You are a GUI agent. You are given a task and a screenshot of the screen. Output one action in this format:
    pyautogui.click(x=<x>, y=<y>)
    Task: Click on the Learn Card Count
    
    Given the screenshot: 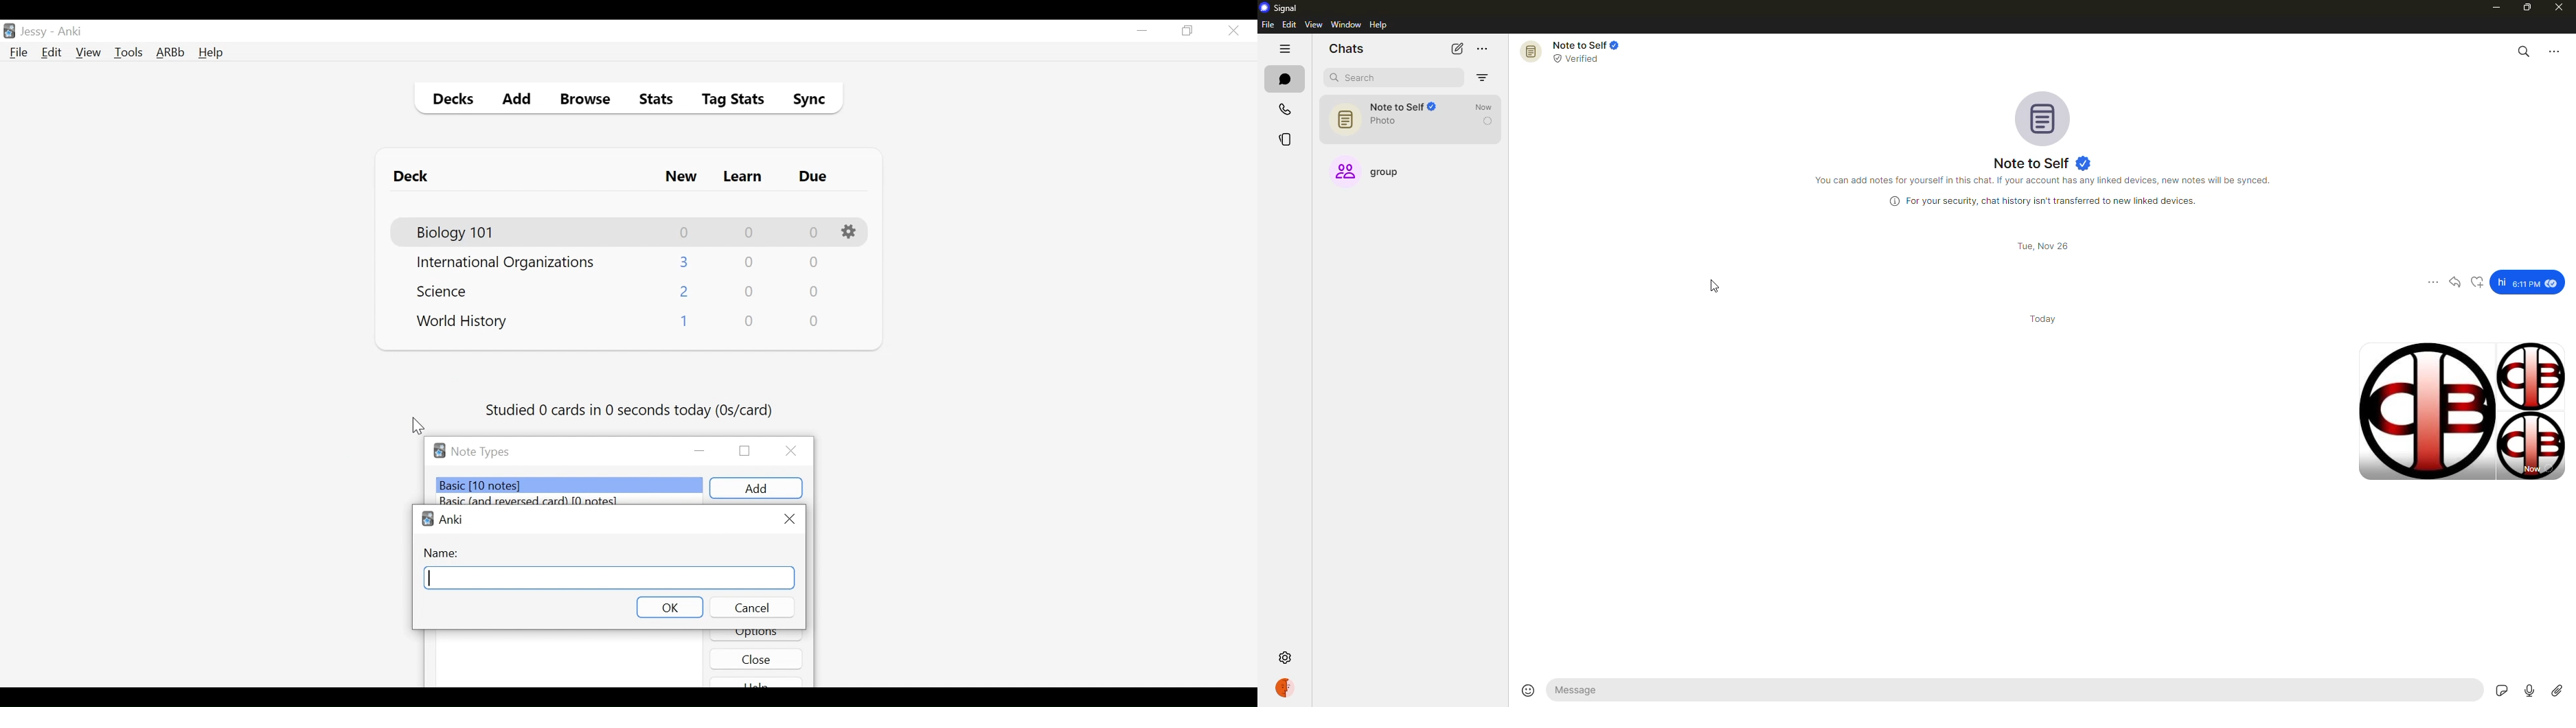 What is the action you would take?
    pyautogui.click(x=748, y=263)
    